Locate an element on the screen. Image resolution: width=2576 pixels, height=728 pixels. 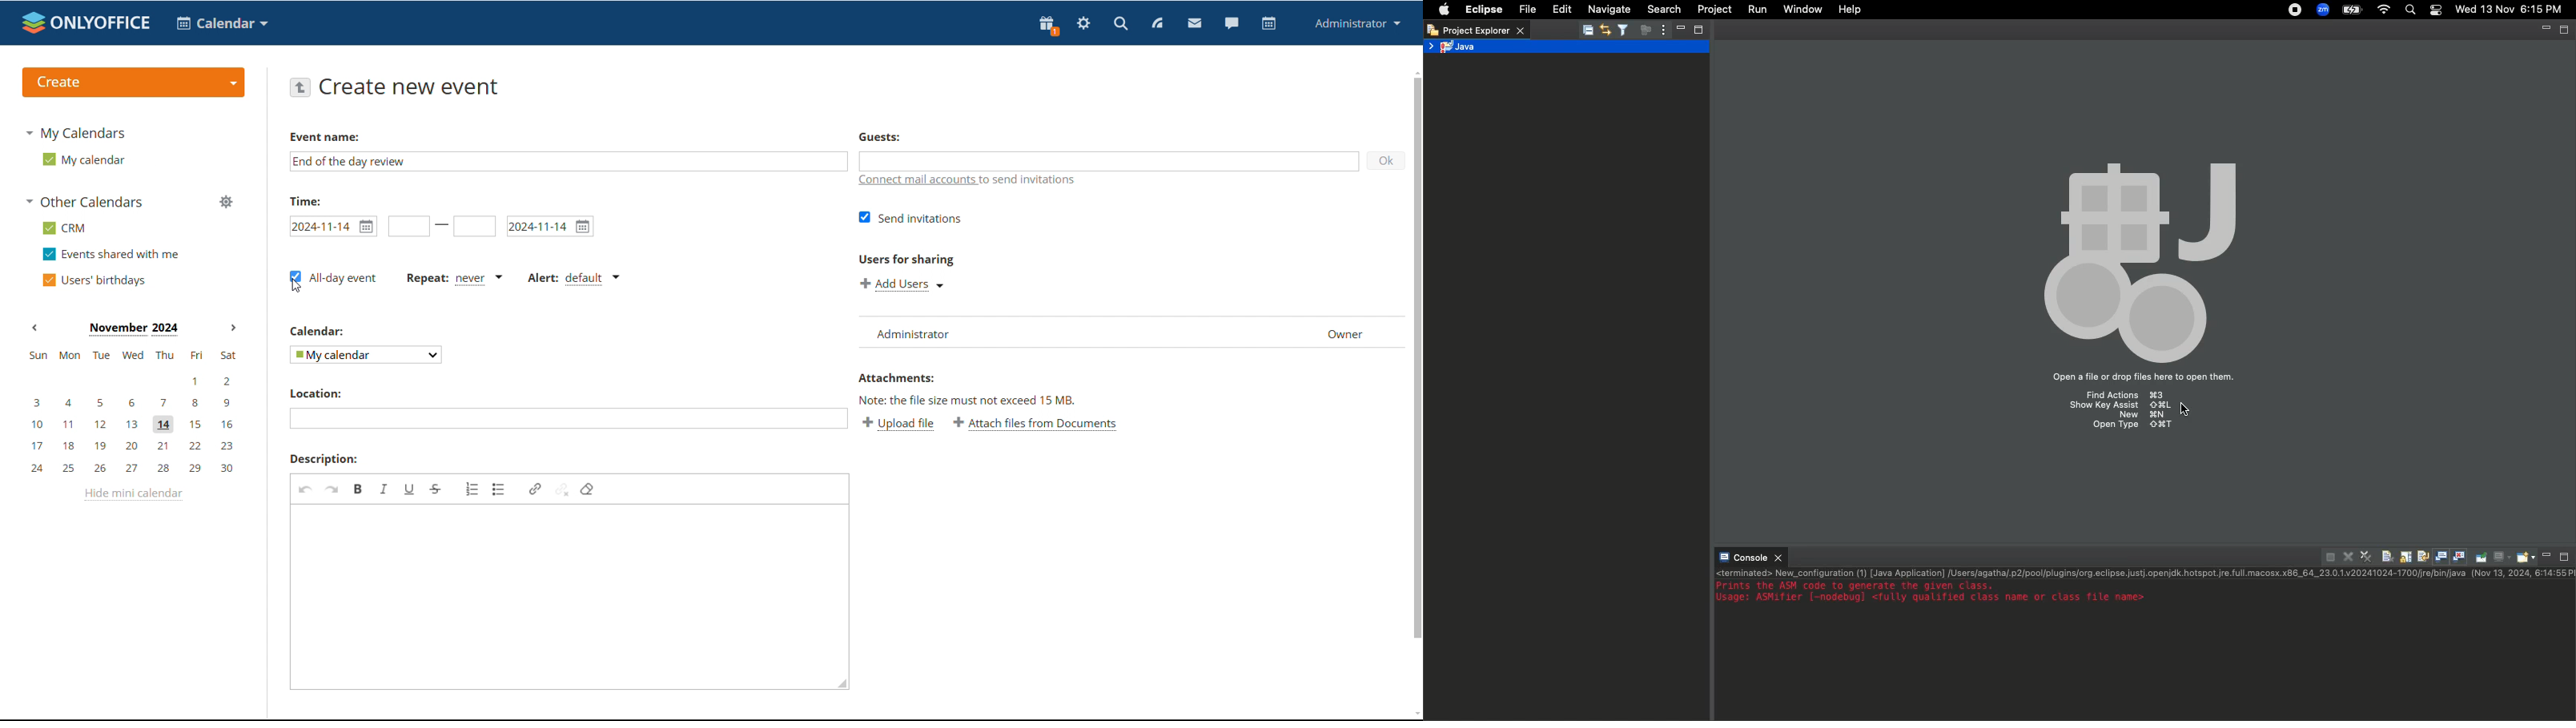
open type ⇧⌘T is located at coordinates (2129, 425).